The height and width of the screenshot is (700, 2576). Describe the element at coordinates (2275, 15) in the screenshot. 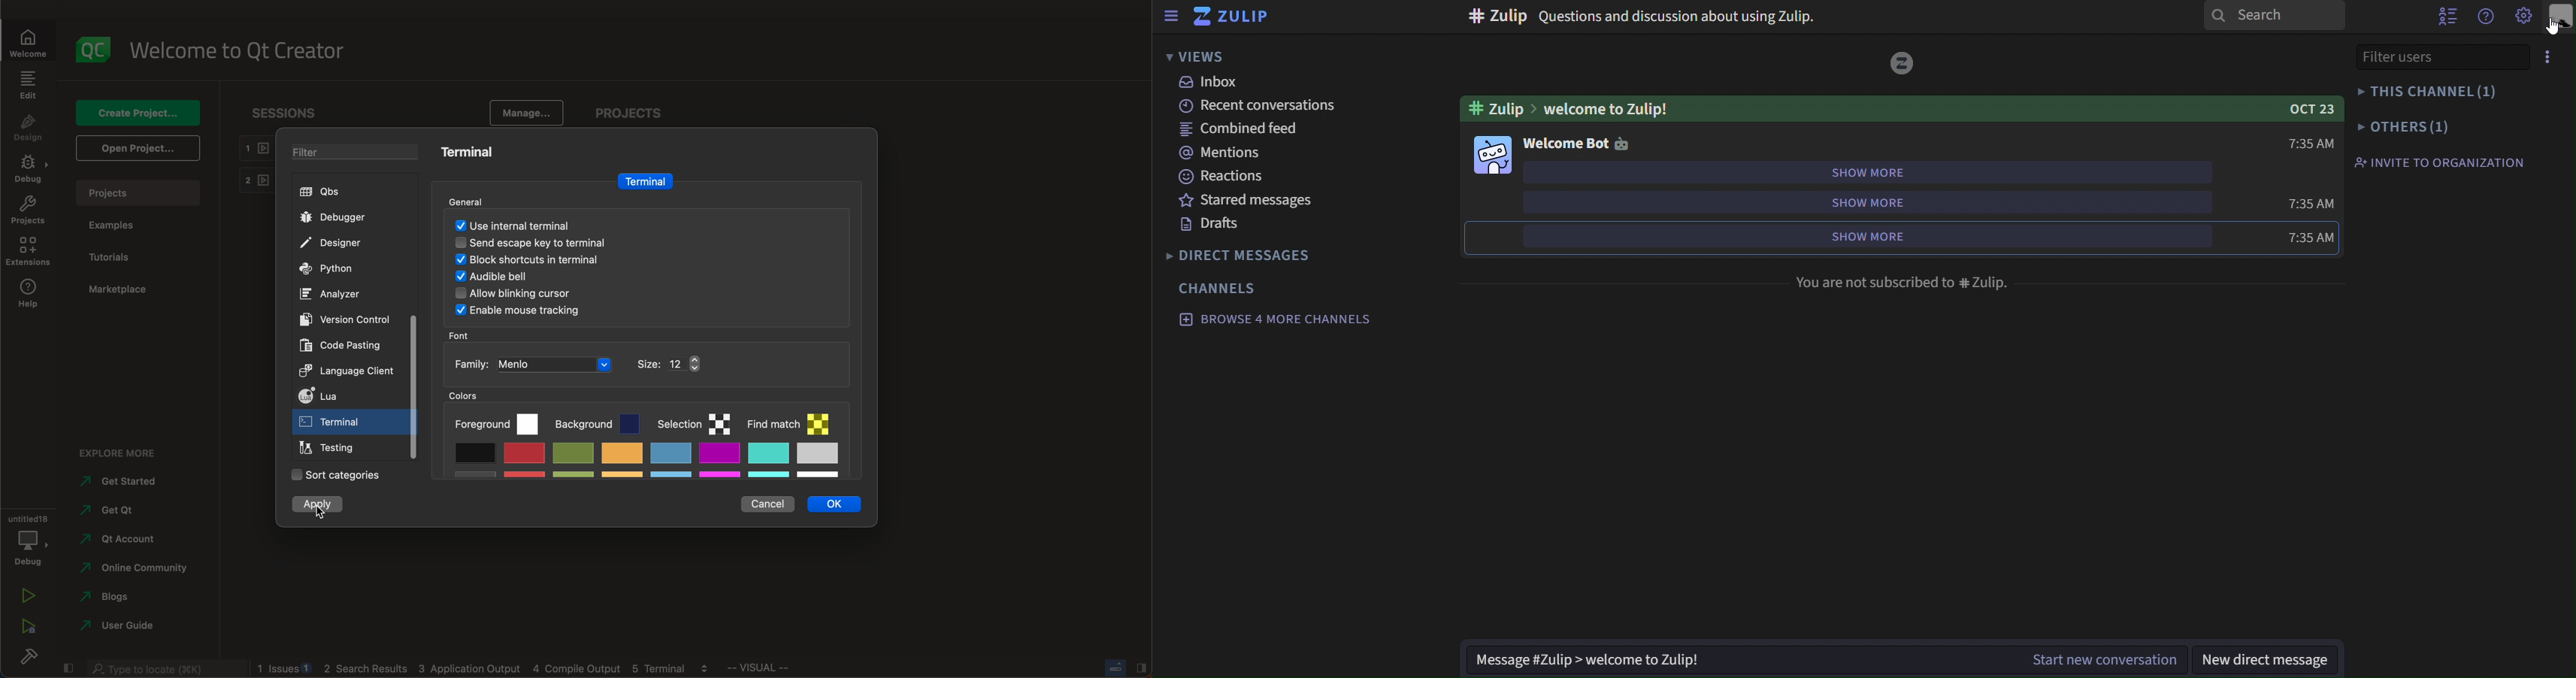

I see `search` at that location.